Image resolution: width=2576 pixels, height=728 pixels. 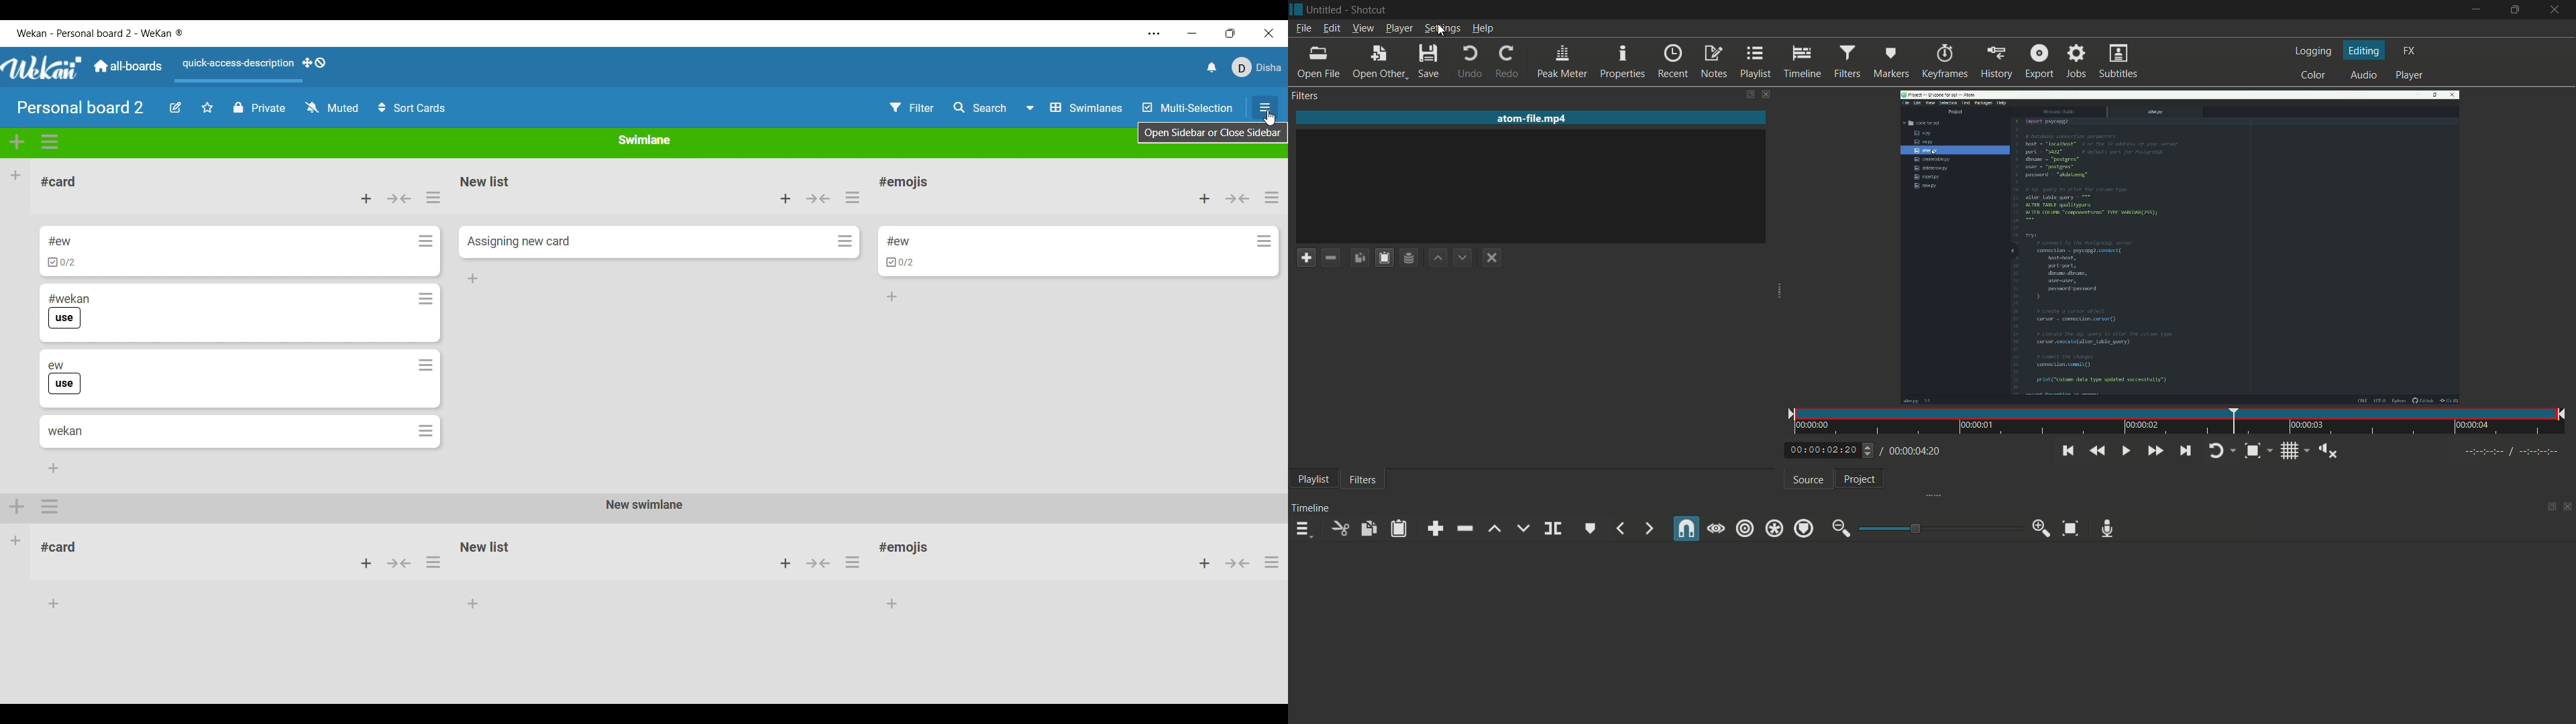 What do you see at coordinates (2078, 62) in the screenshot?
I see `jobs` at bounding box center [2078, 62].